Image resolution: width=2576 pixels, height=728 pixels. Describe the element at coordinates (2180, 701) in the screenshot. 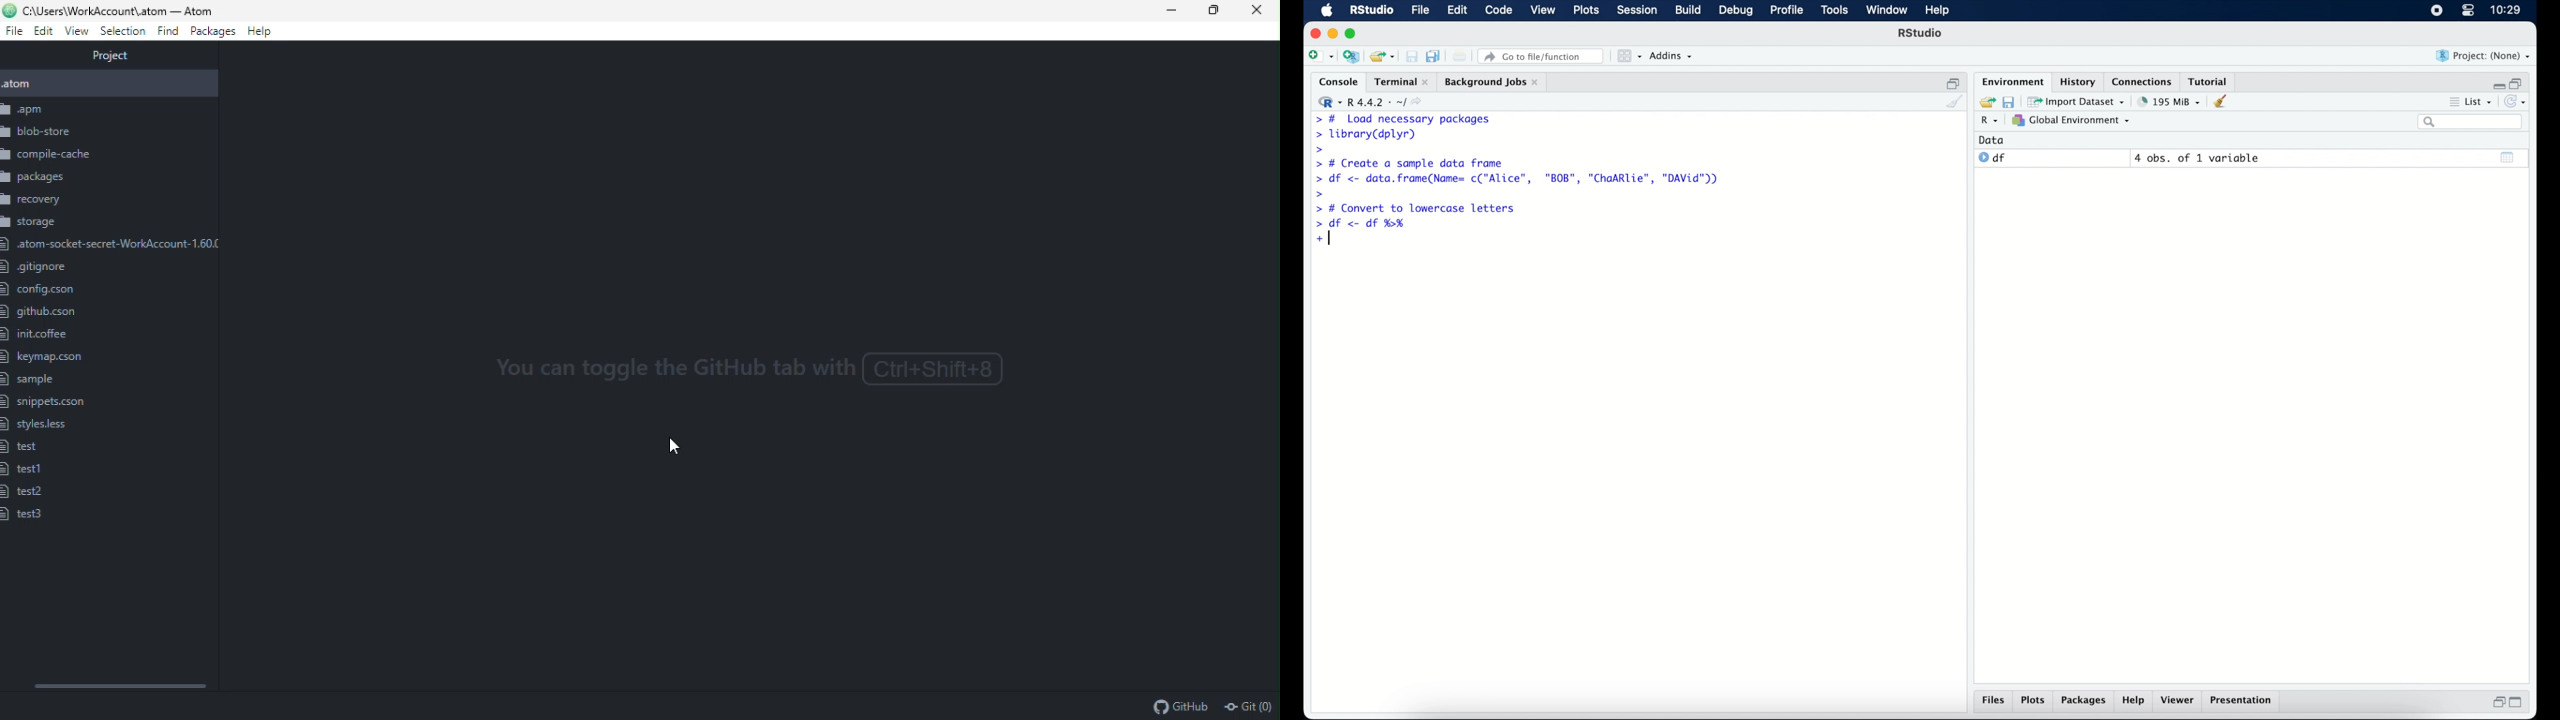

I see `viewer` at that location.